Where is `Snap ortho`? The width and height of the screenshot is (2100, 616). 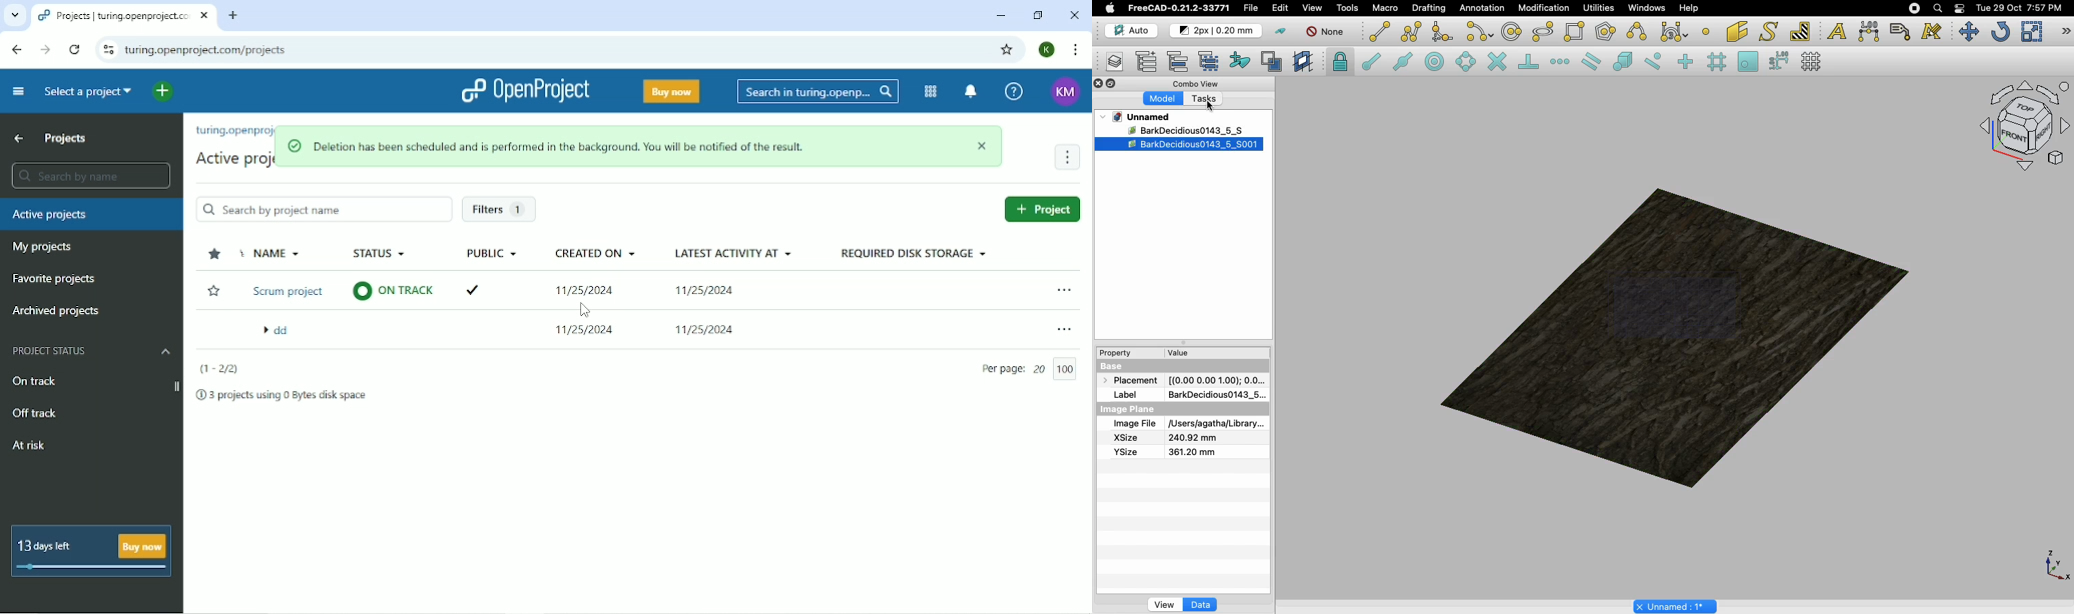 Snap ortho is located at coordinates (1688, 63).